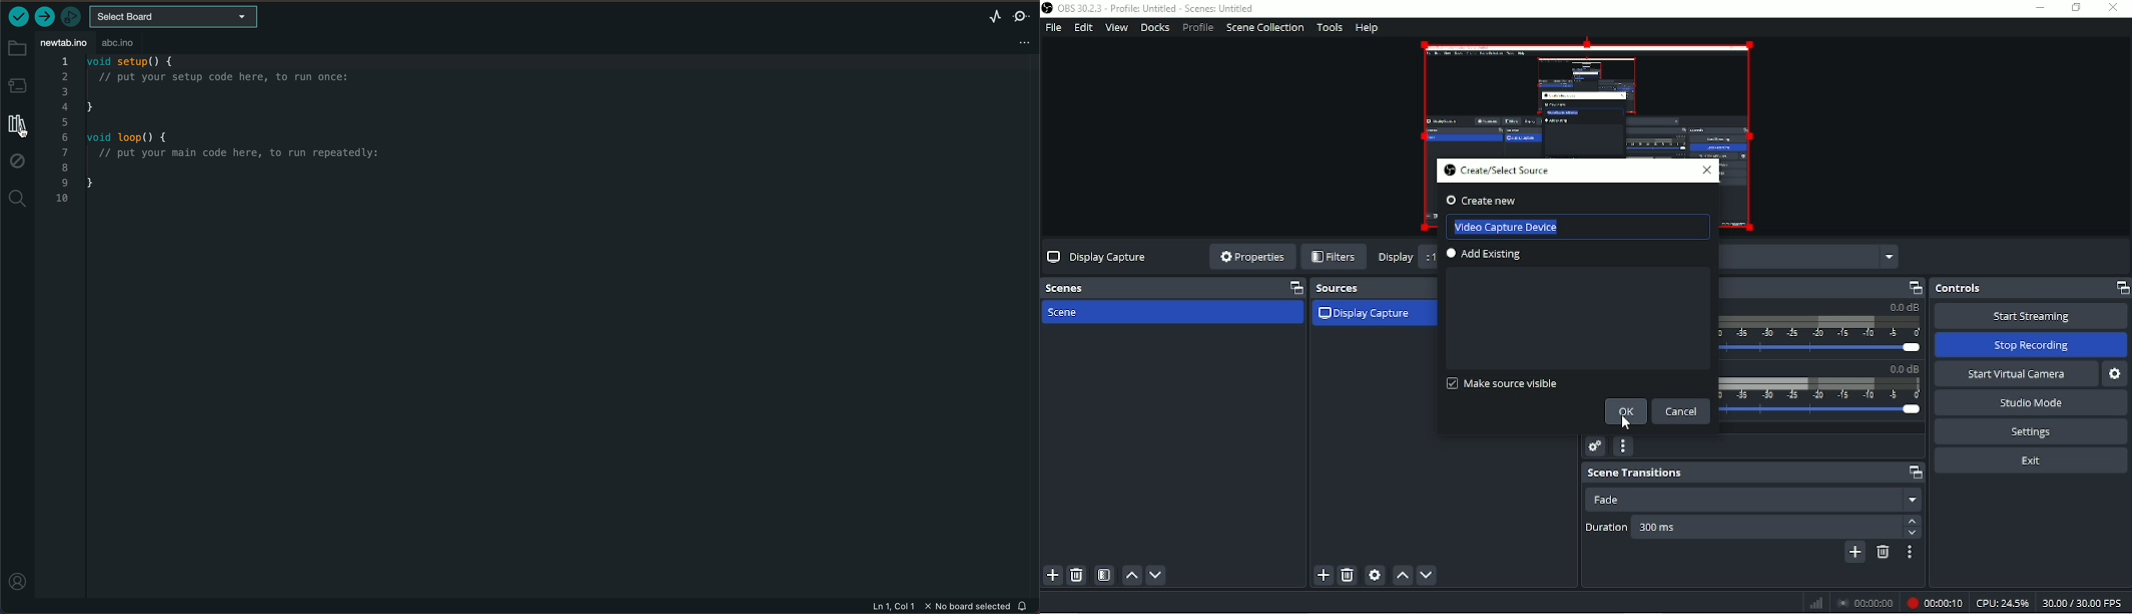 Image resolution: width=2156 pixels, height=616 pixels. I want to click on Pointer, so click(1631, 423).